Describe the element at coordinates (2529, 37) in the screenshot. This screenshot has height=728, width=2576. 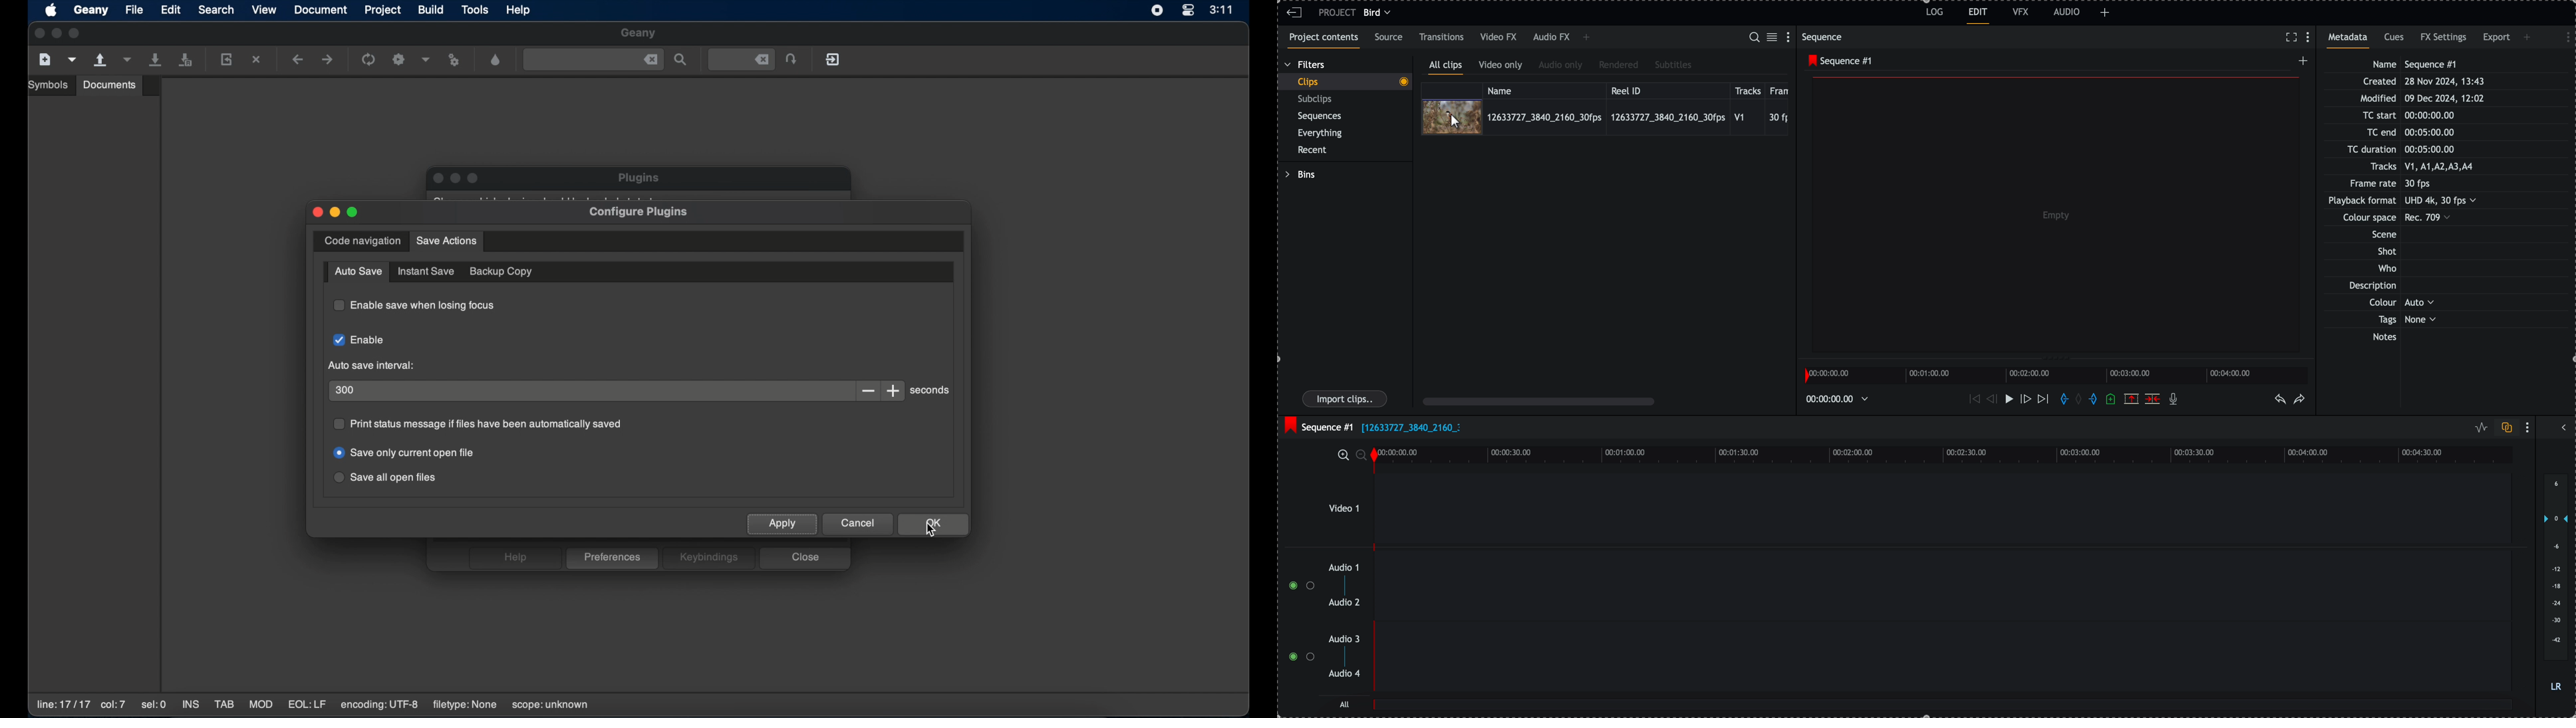
I see `add panel` at that location.